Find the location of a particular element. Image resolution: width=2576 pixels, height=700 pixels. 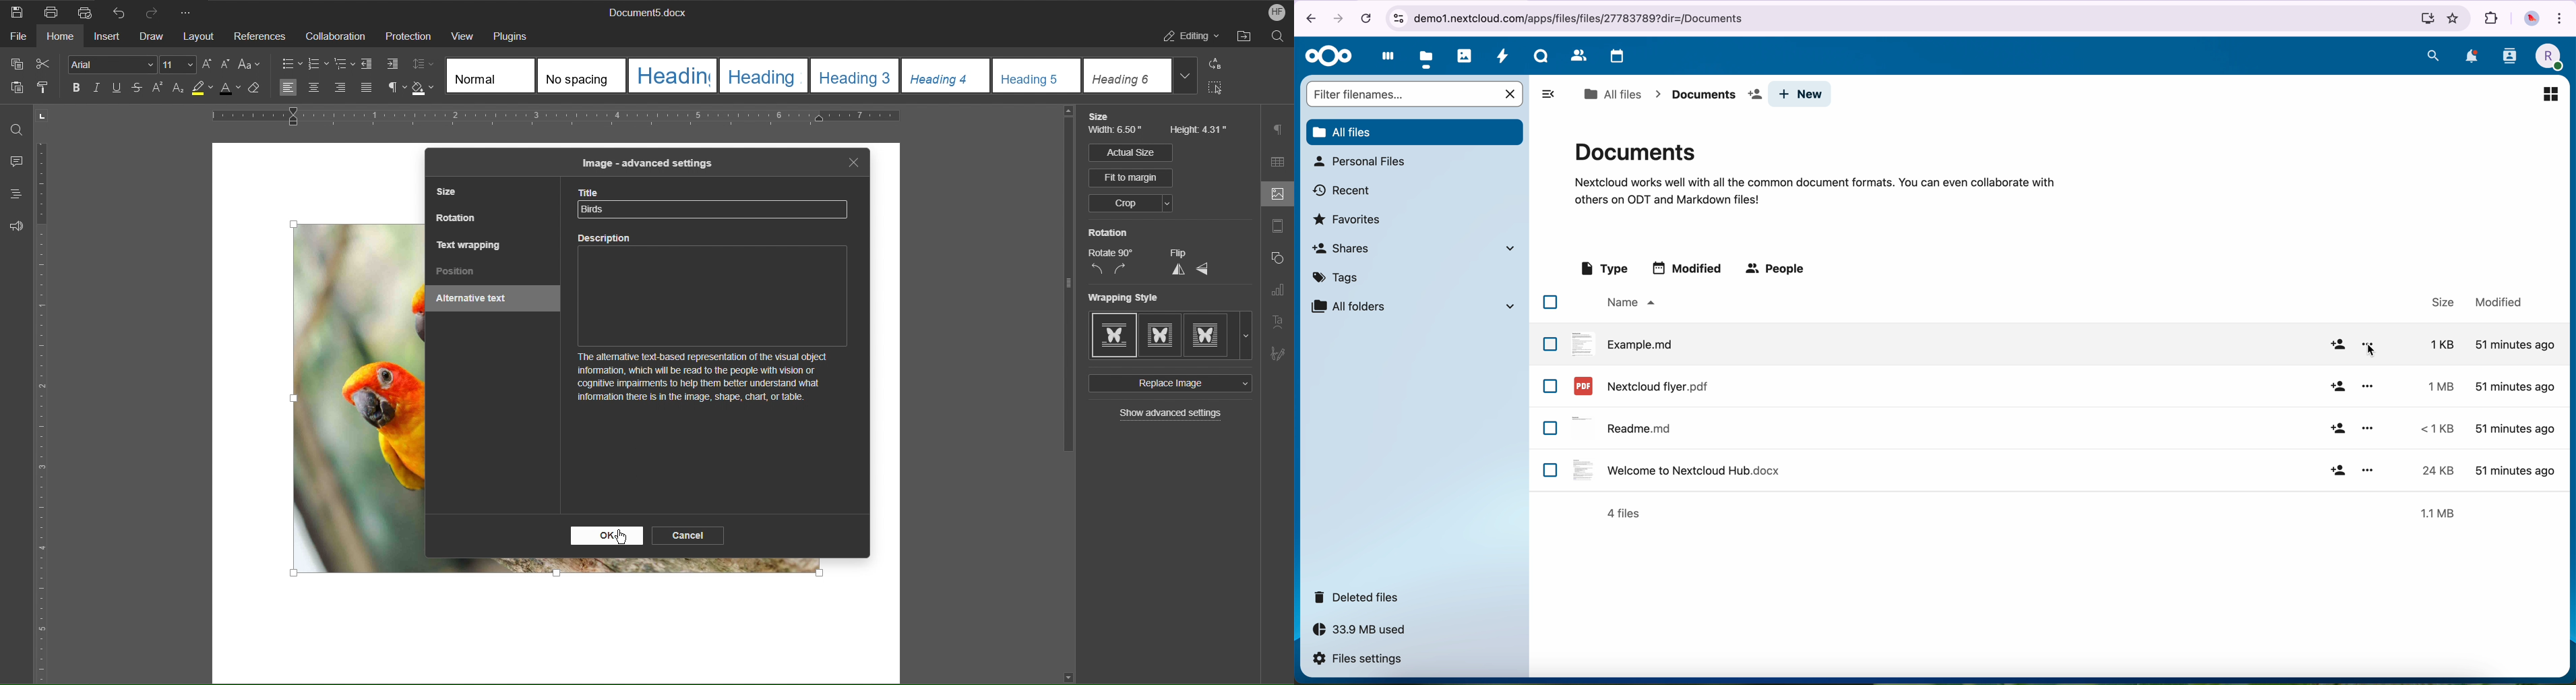

Birds is located at coordinates (596, 208).